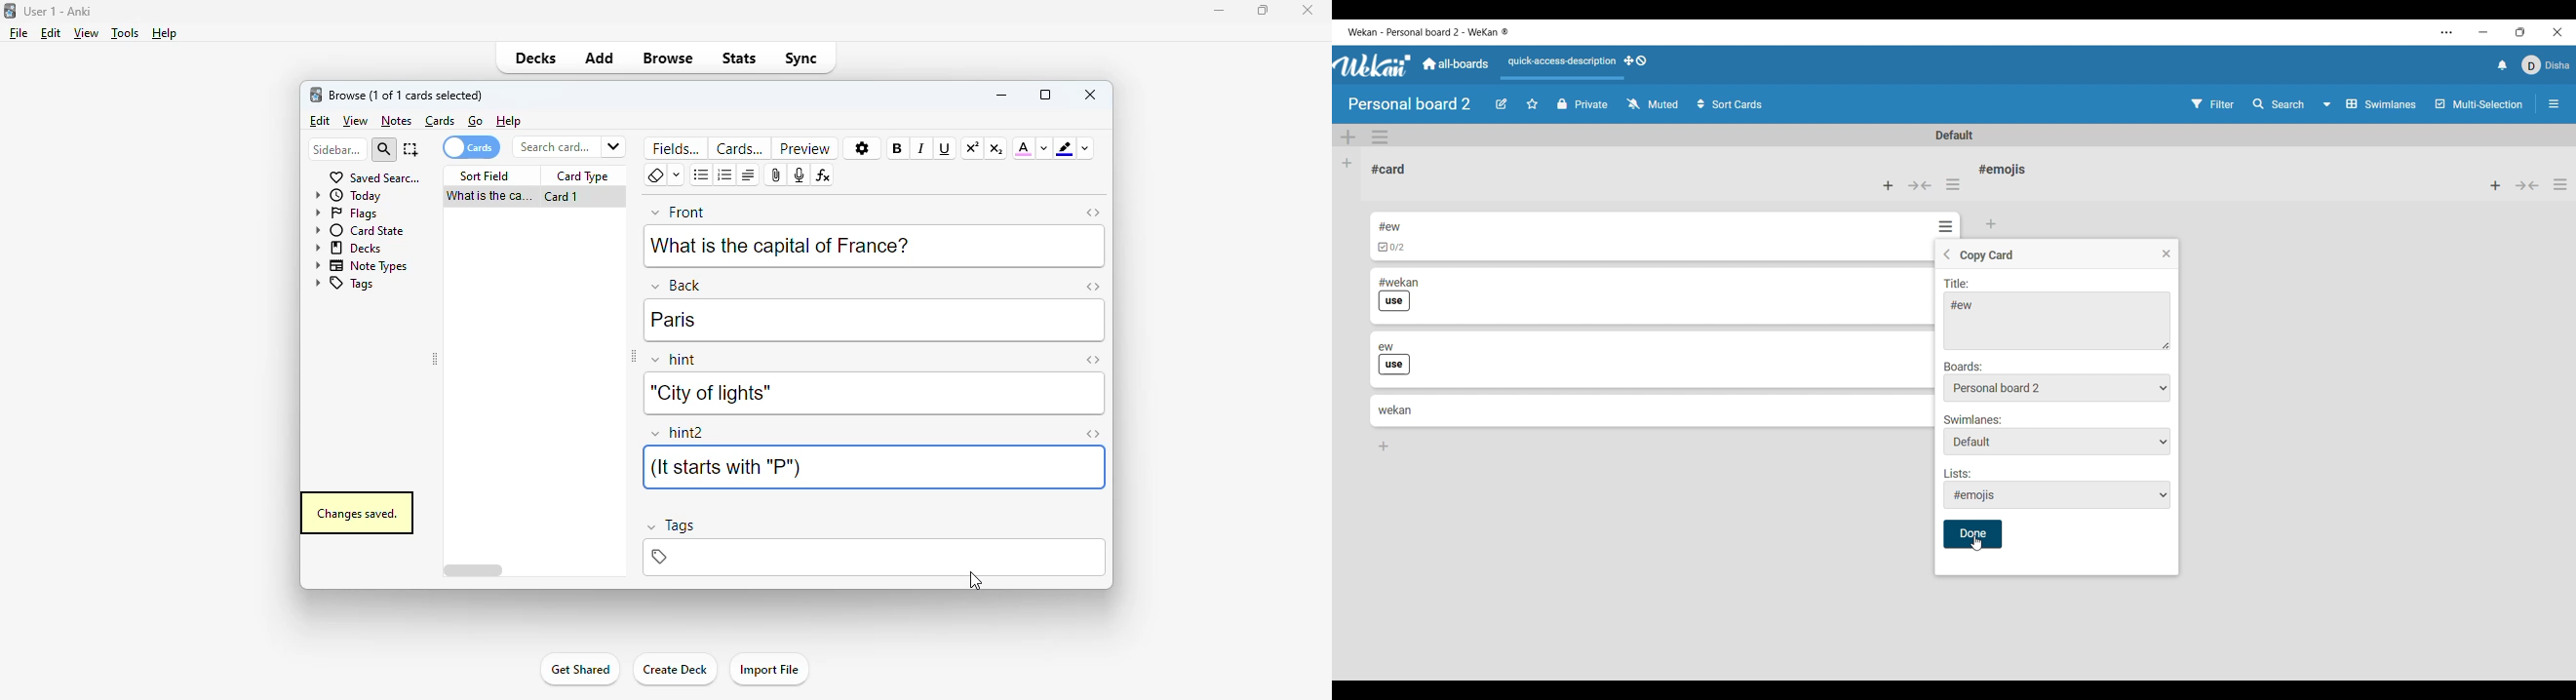 The image size is (2576, 700). What do you see at coordinates (476, 121) in the screenshot?
I see `go` at bounding box center [476, 121].